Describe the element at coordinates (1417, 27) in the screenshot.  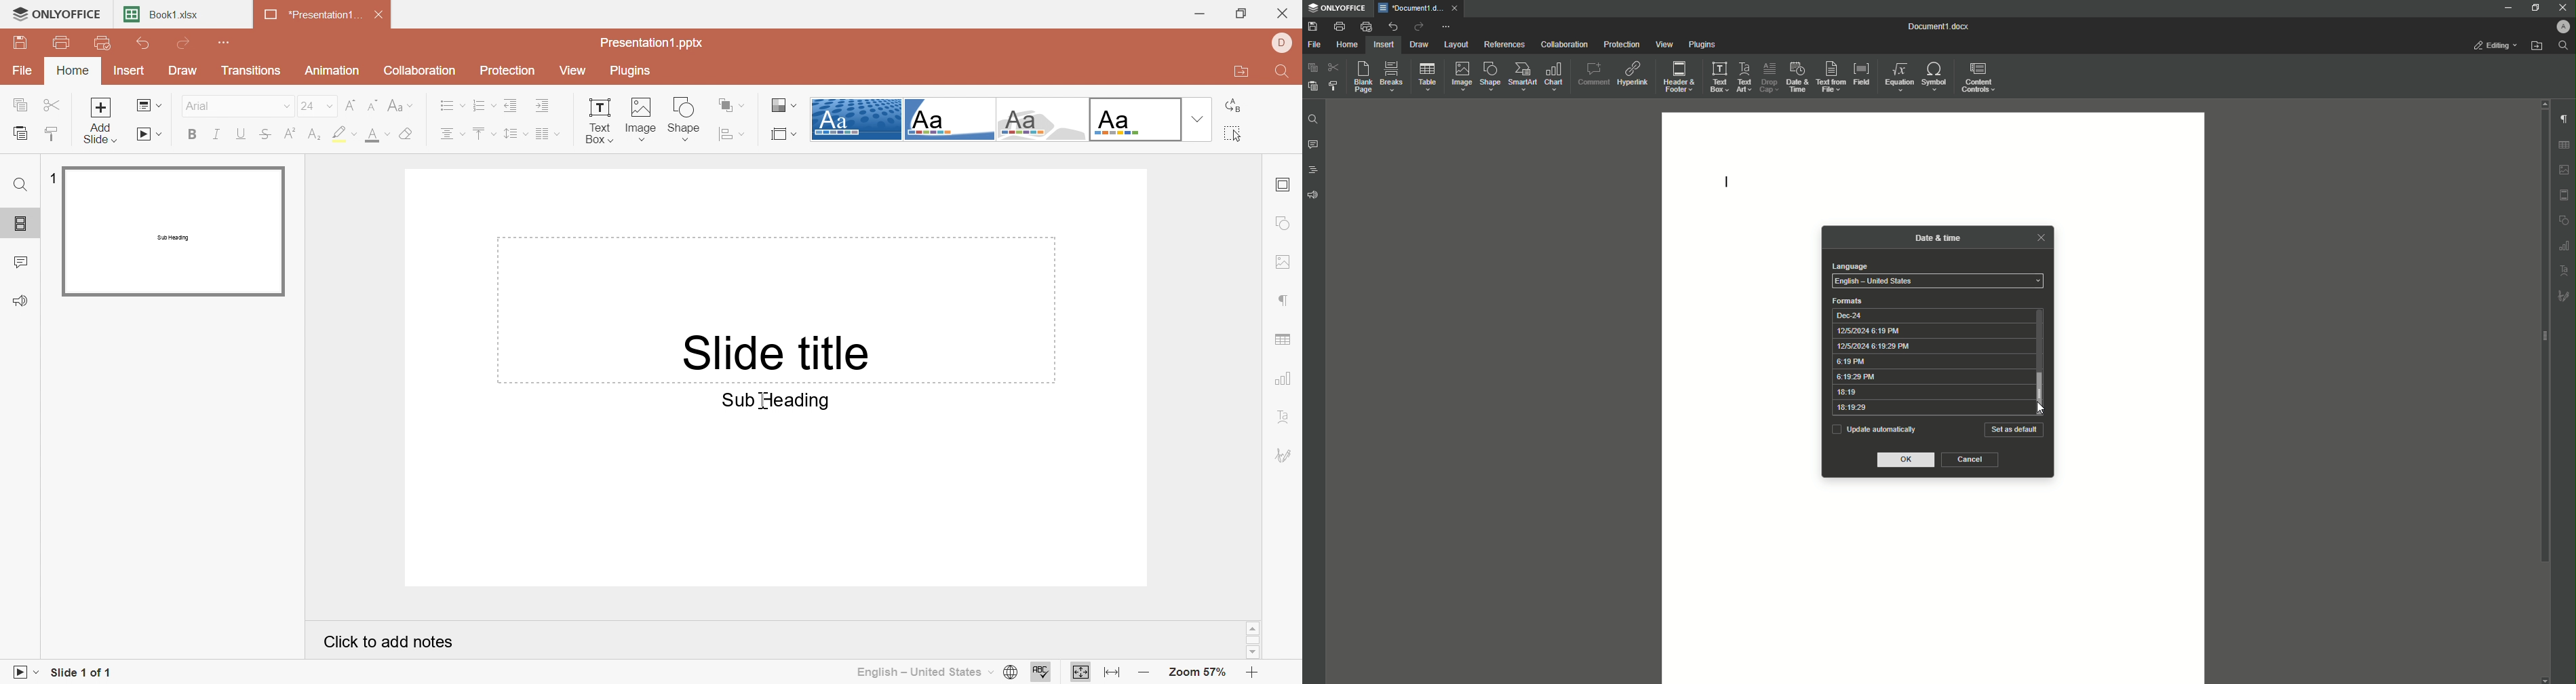
I see `Redo` at that location.